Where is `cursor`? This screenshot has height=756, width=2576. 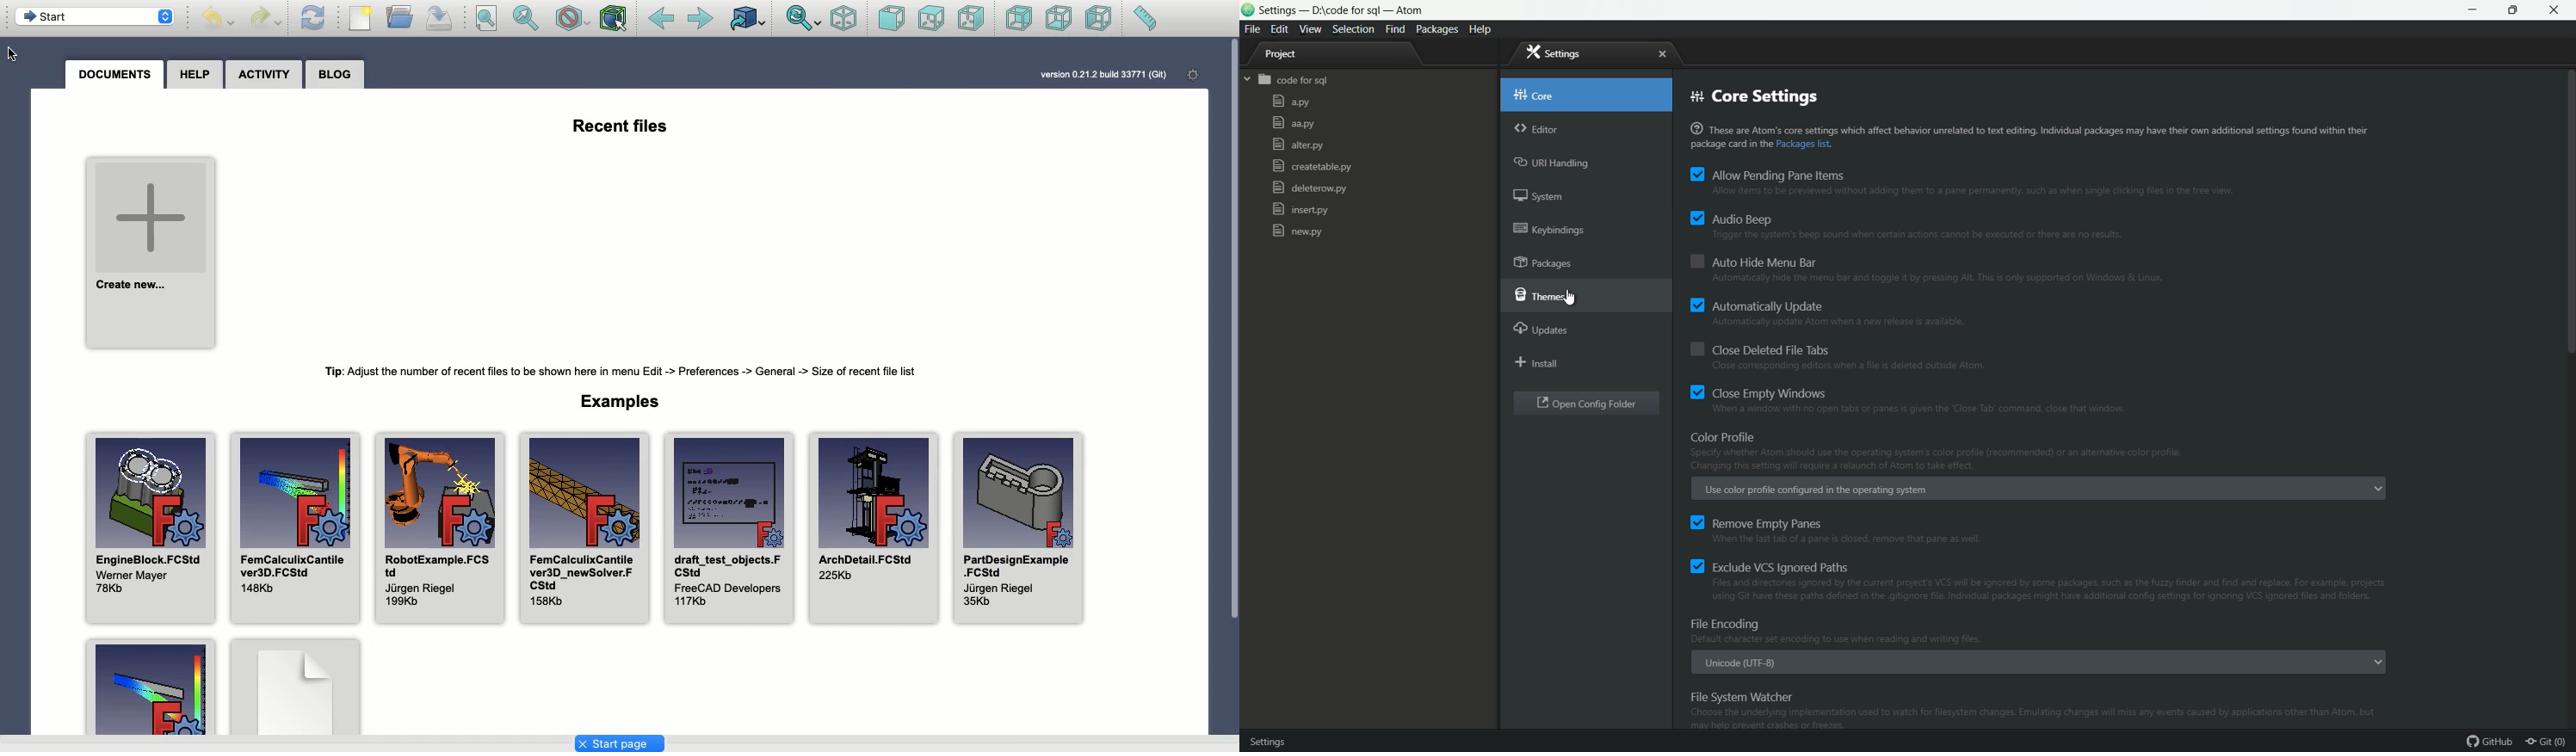
cursor is located at coordinates (1577, 297).